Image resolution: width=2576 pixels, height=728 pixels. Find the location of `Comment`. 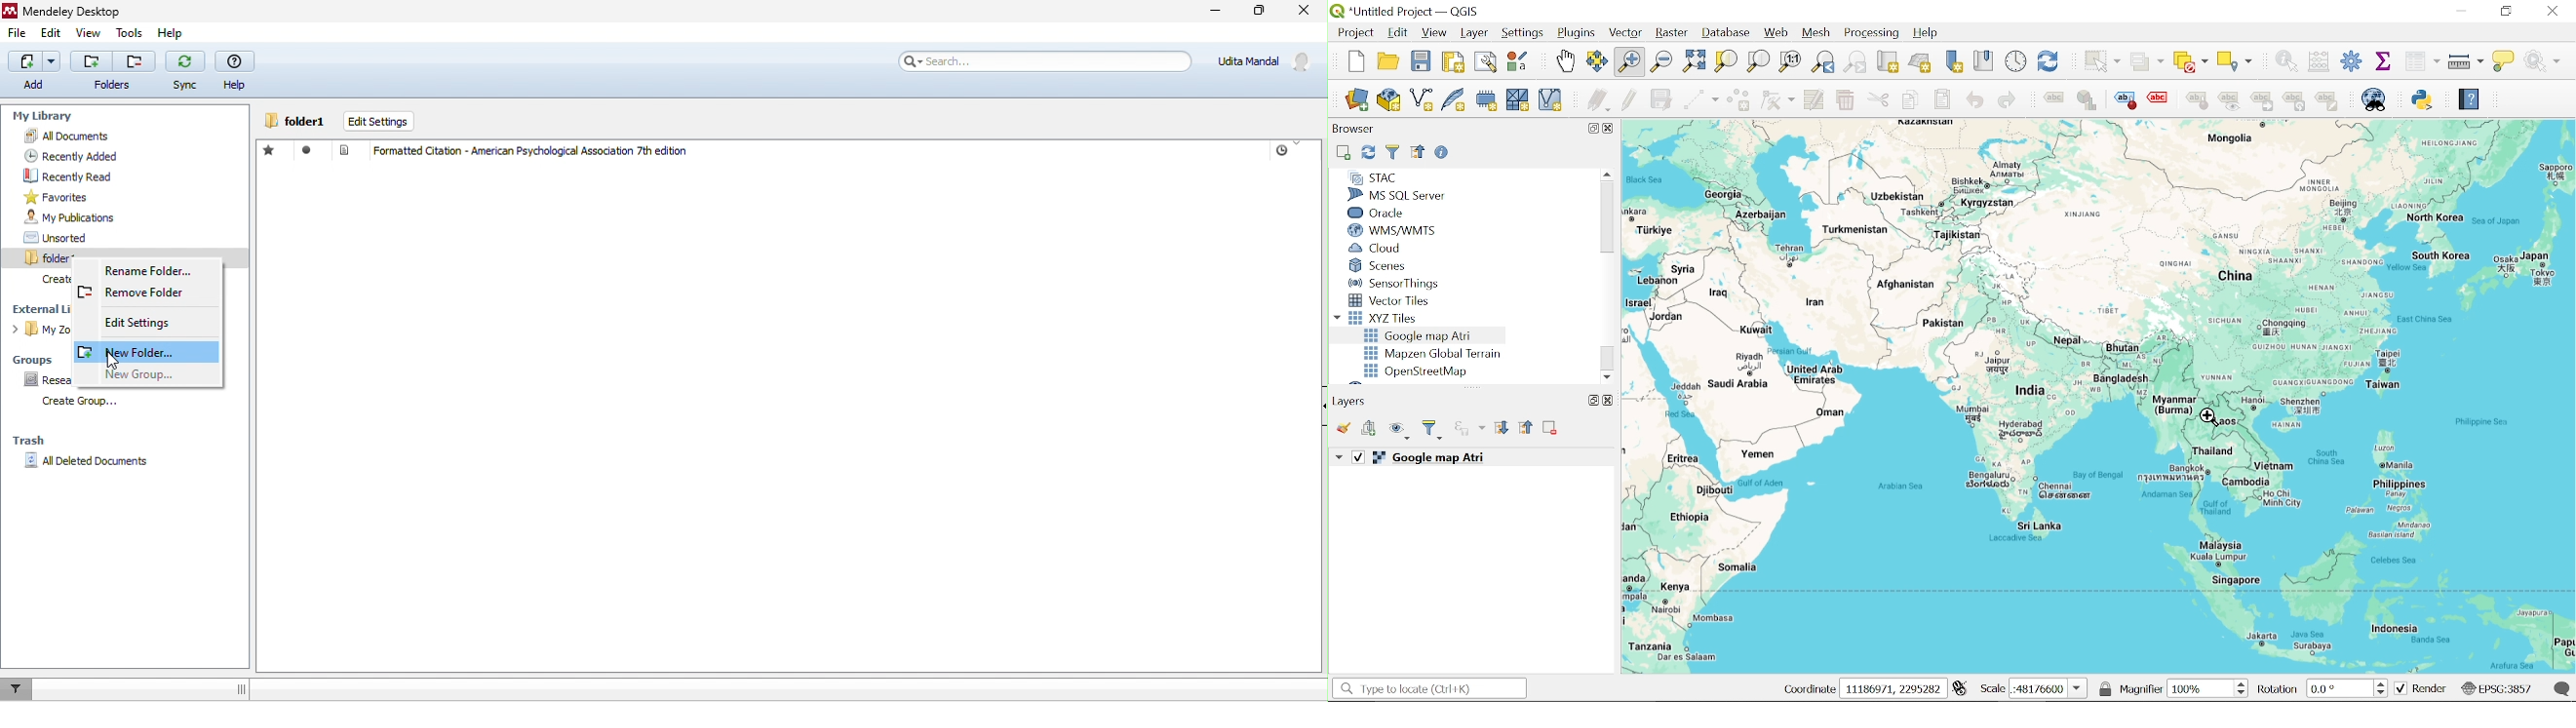

Comment is located at coordinates (2563, 688).